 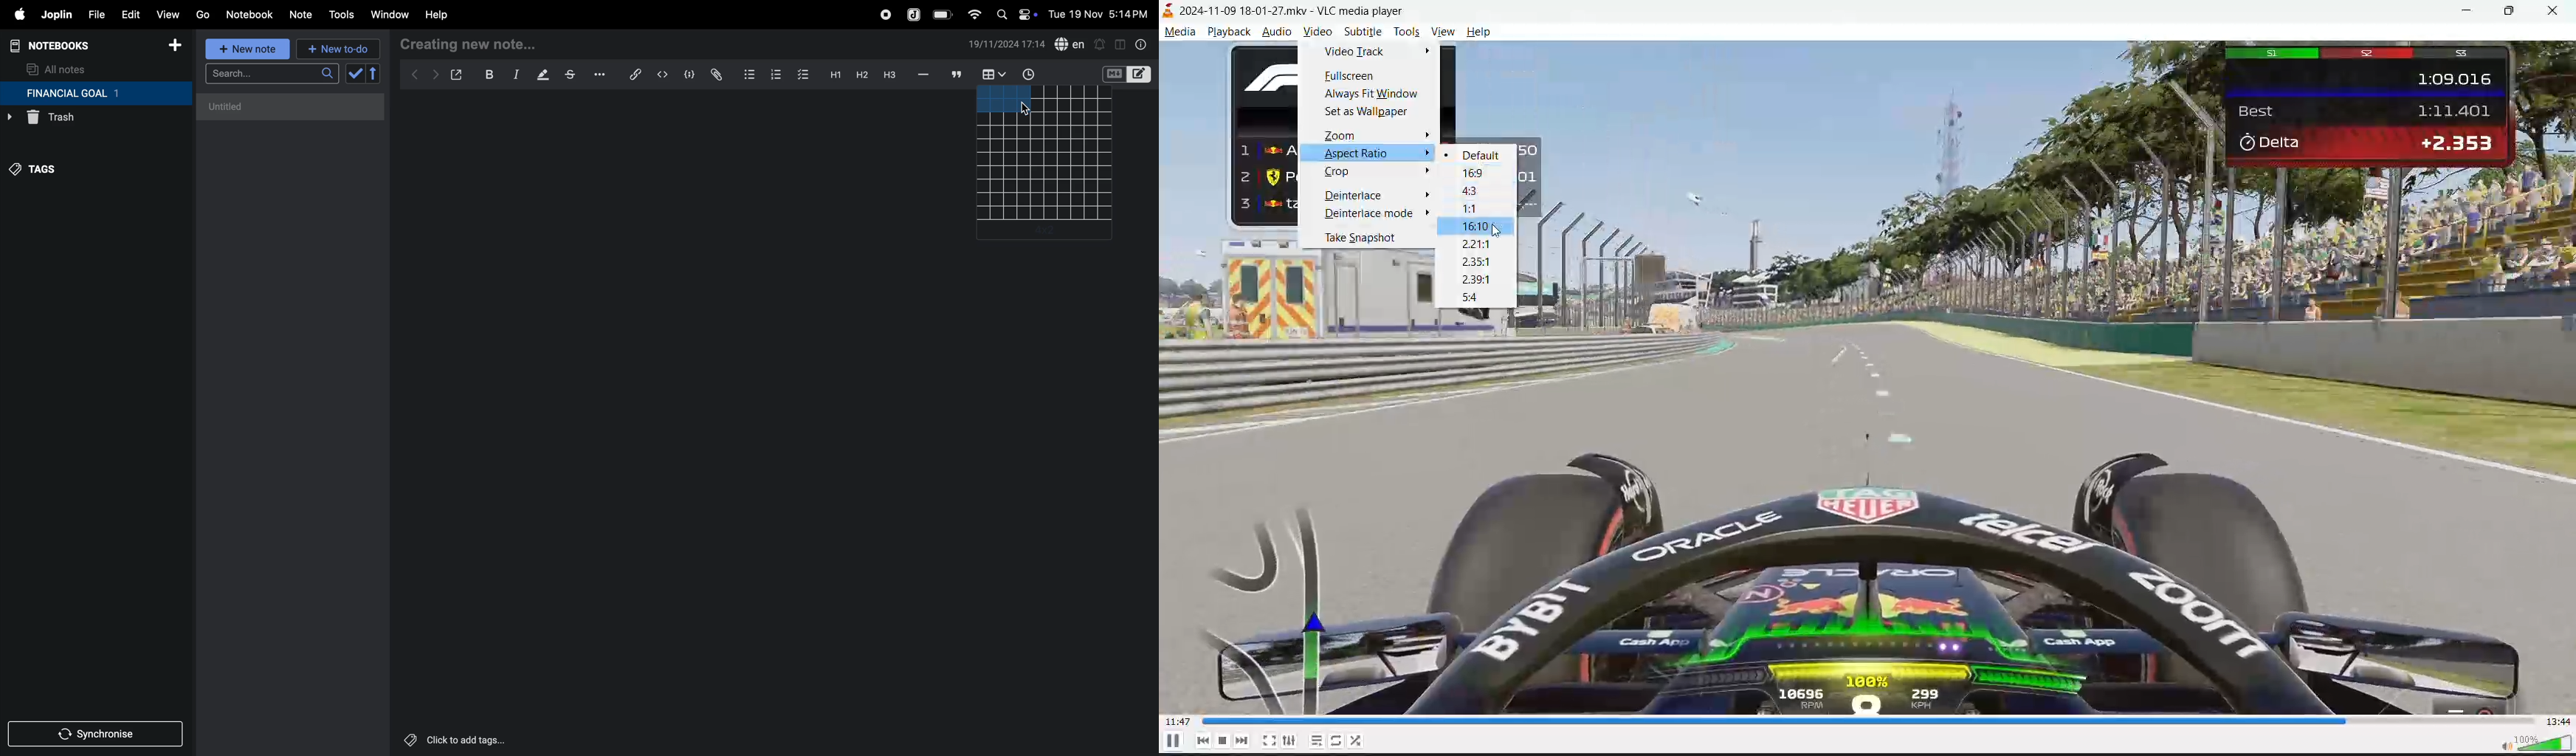 I want to click on video, so click(x=1320, y=32).